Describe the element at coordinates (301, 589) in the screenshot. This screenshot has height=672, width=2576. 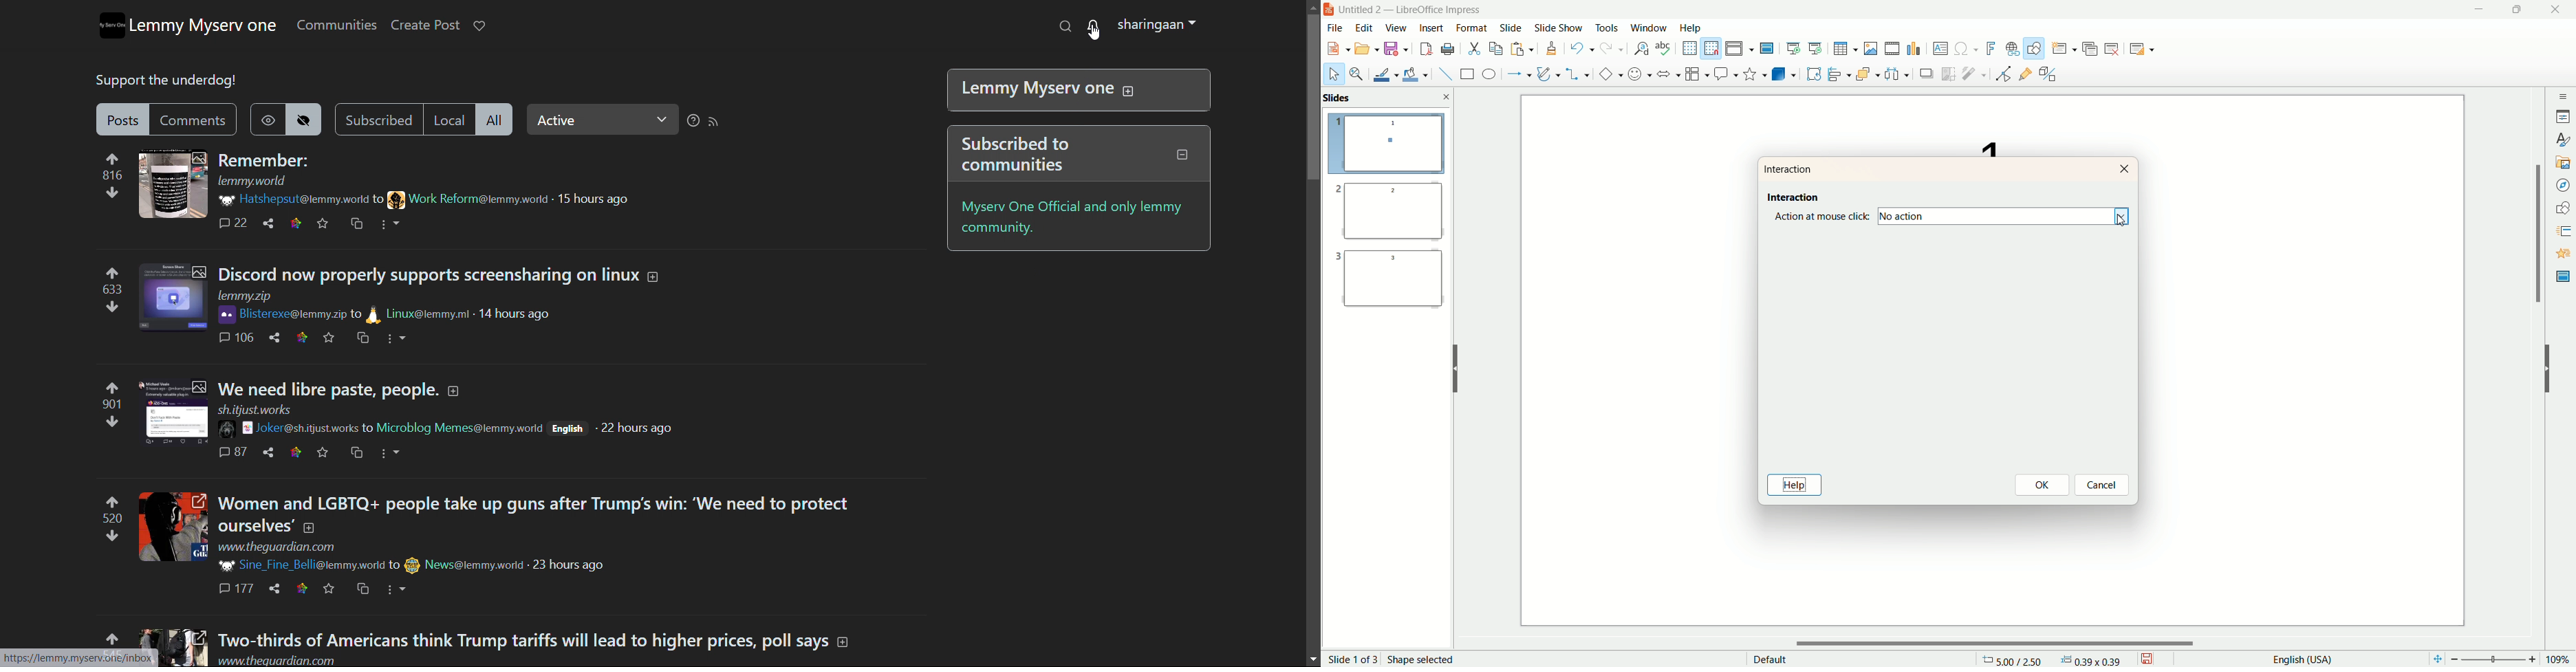
I see `link` at that location.